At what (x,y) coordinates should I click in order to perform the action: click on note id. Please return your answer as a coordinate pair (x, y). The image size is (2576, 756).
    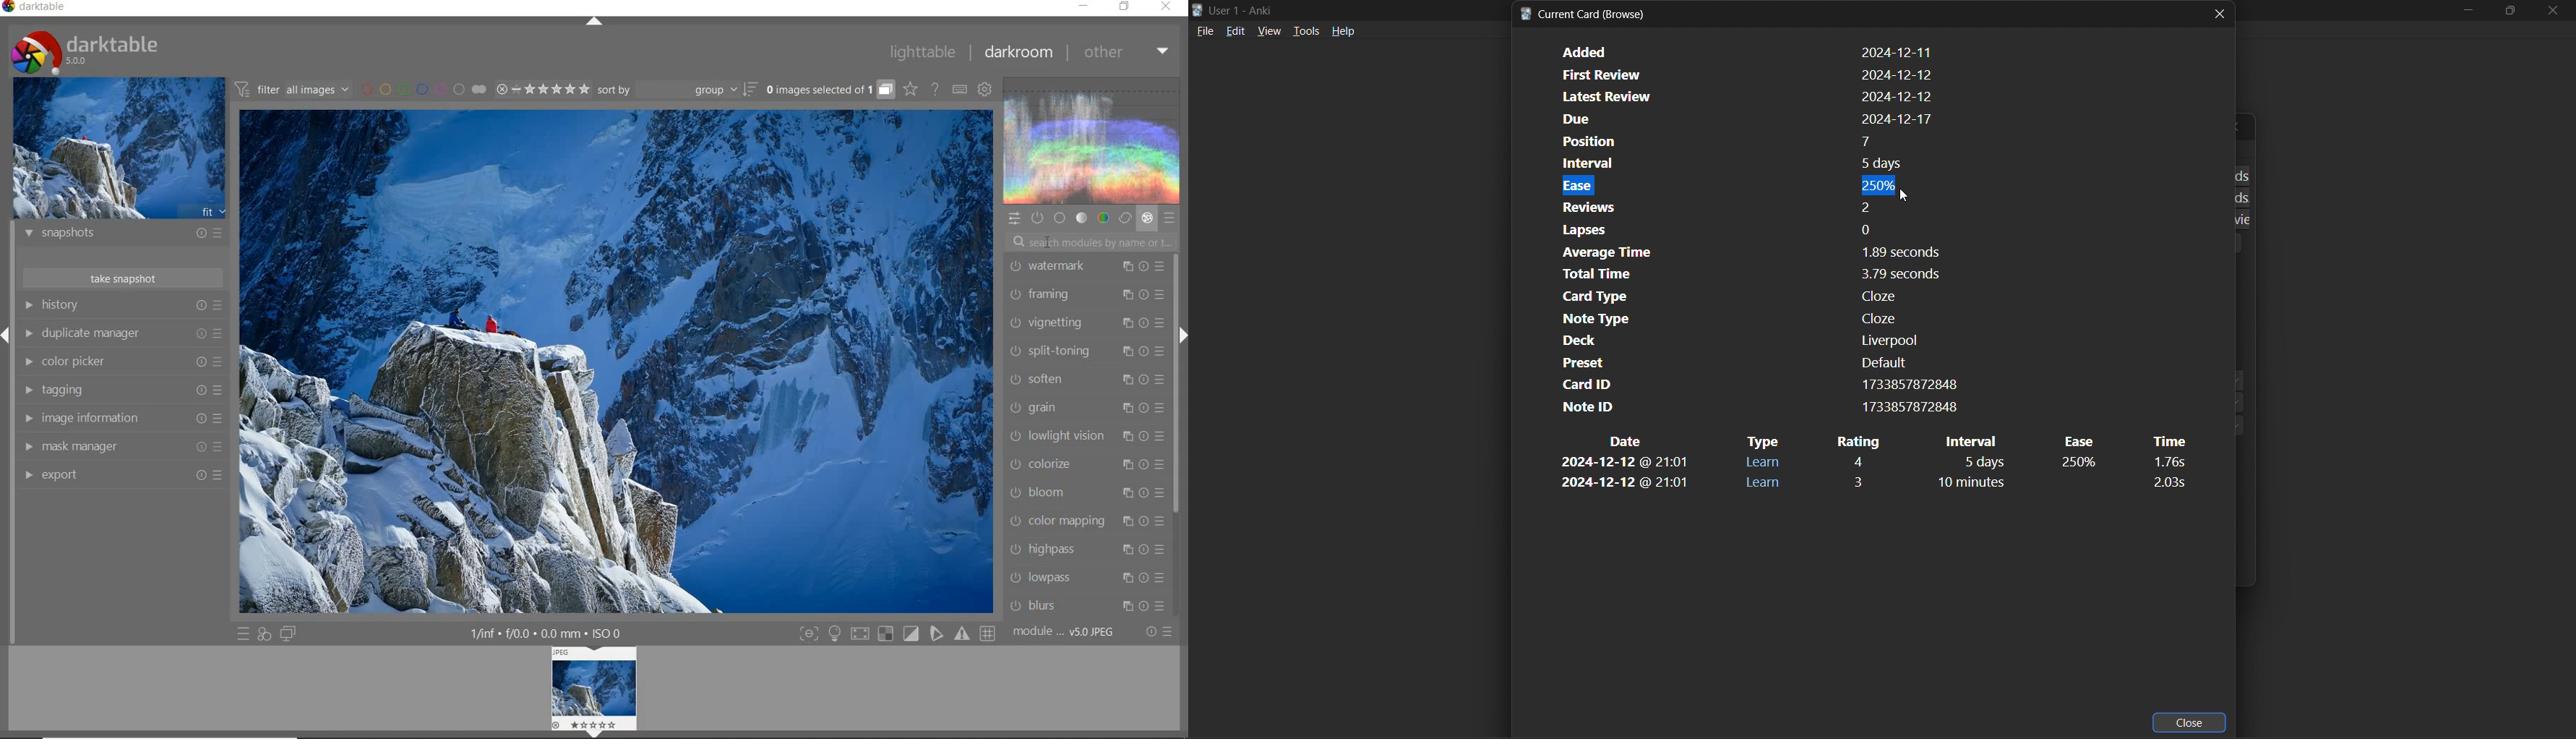
    Looking at the image, I should click on (1755, 407).